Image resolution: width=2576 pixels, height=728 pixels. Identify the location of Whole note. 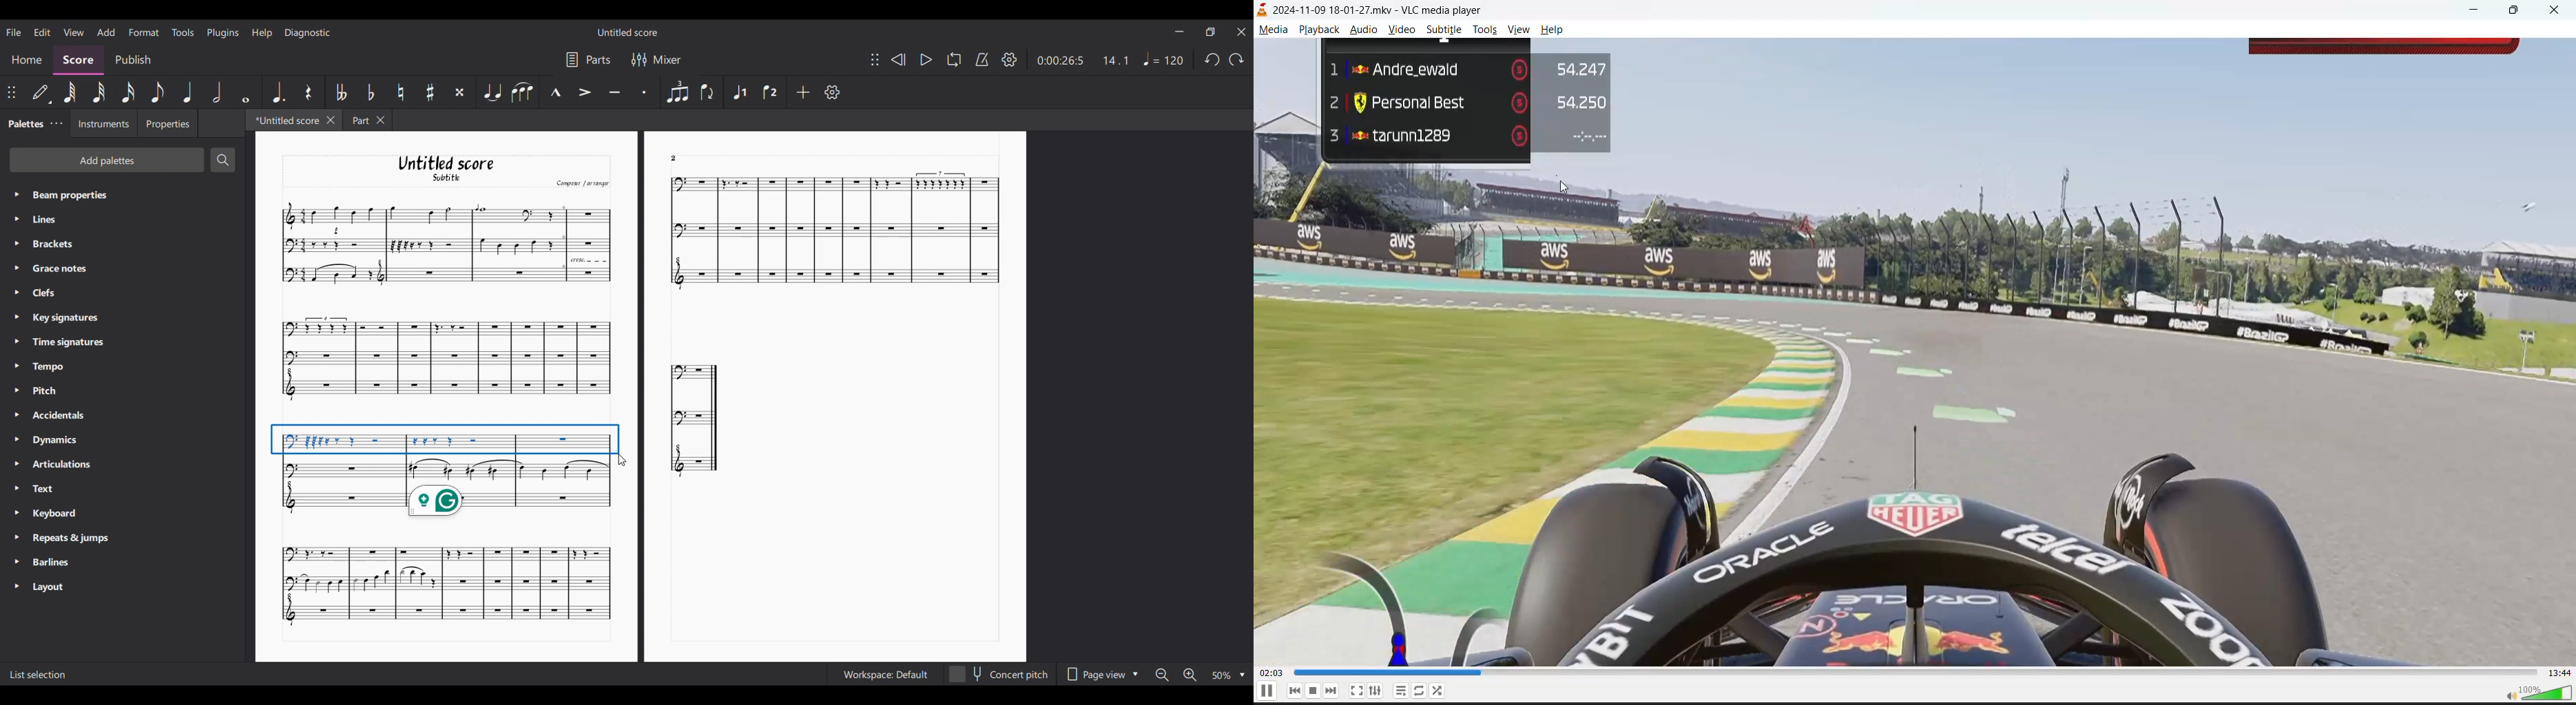
(246, 93).